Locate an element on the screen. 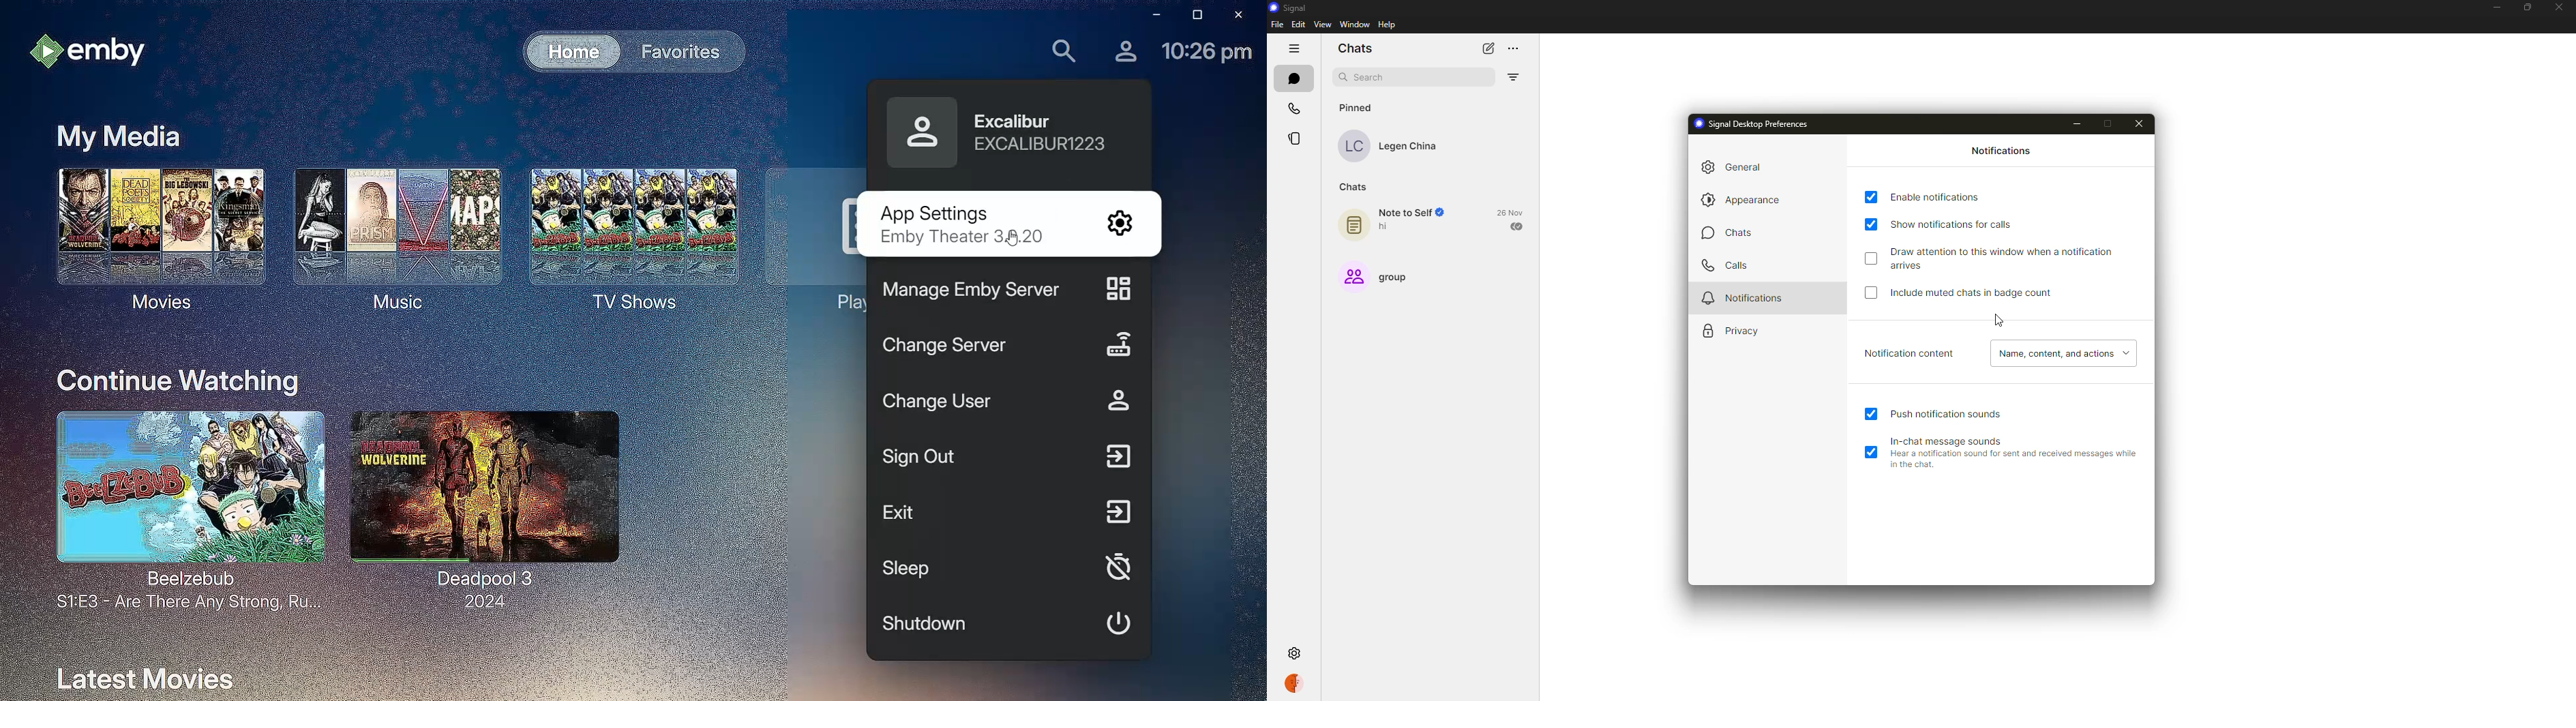 Image resolution: width=2576 pixels, height=728 pixels. click to enable is located at coordinates (1868, 292).